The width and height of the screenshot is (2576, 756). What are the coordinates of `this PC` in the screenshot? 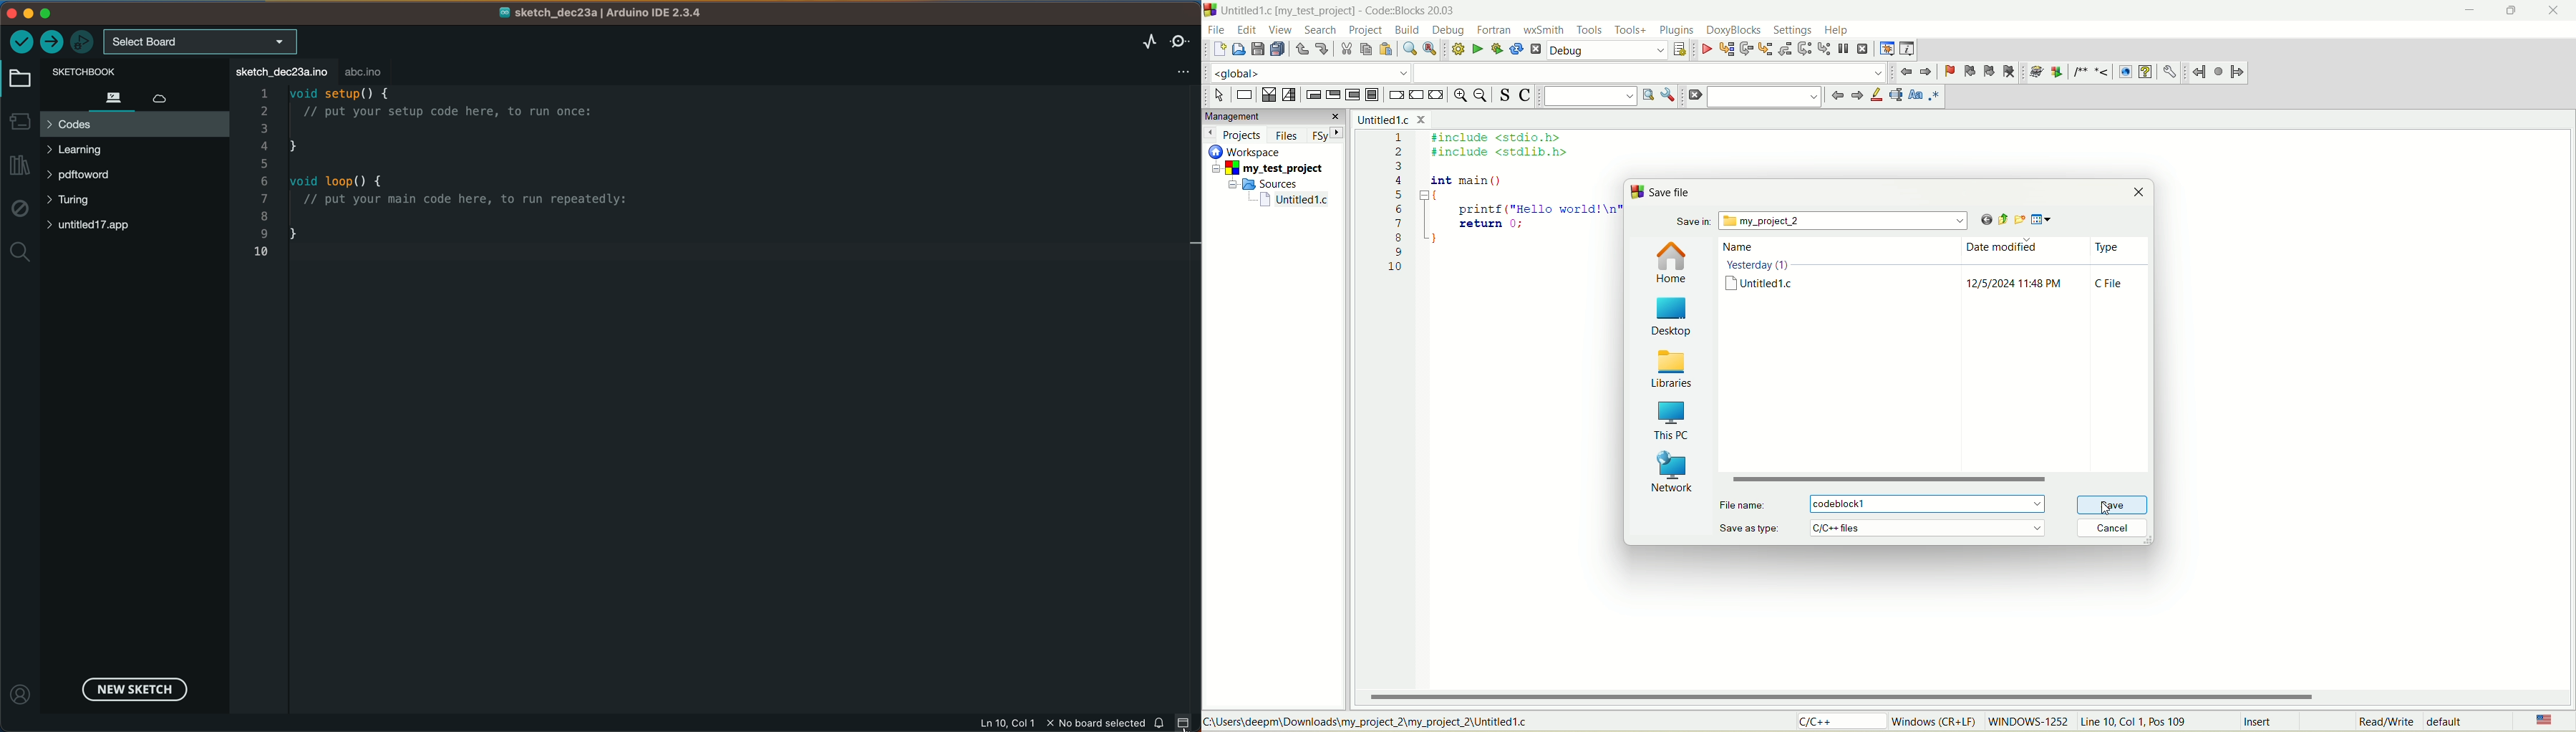 It's located at (1673, 419).